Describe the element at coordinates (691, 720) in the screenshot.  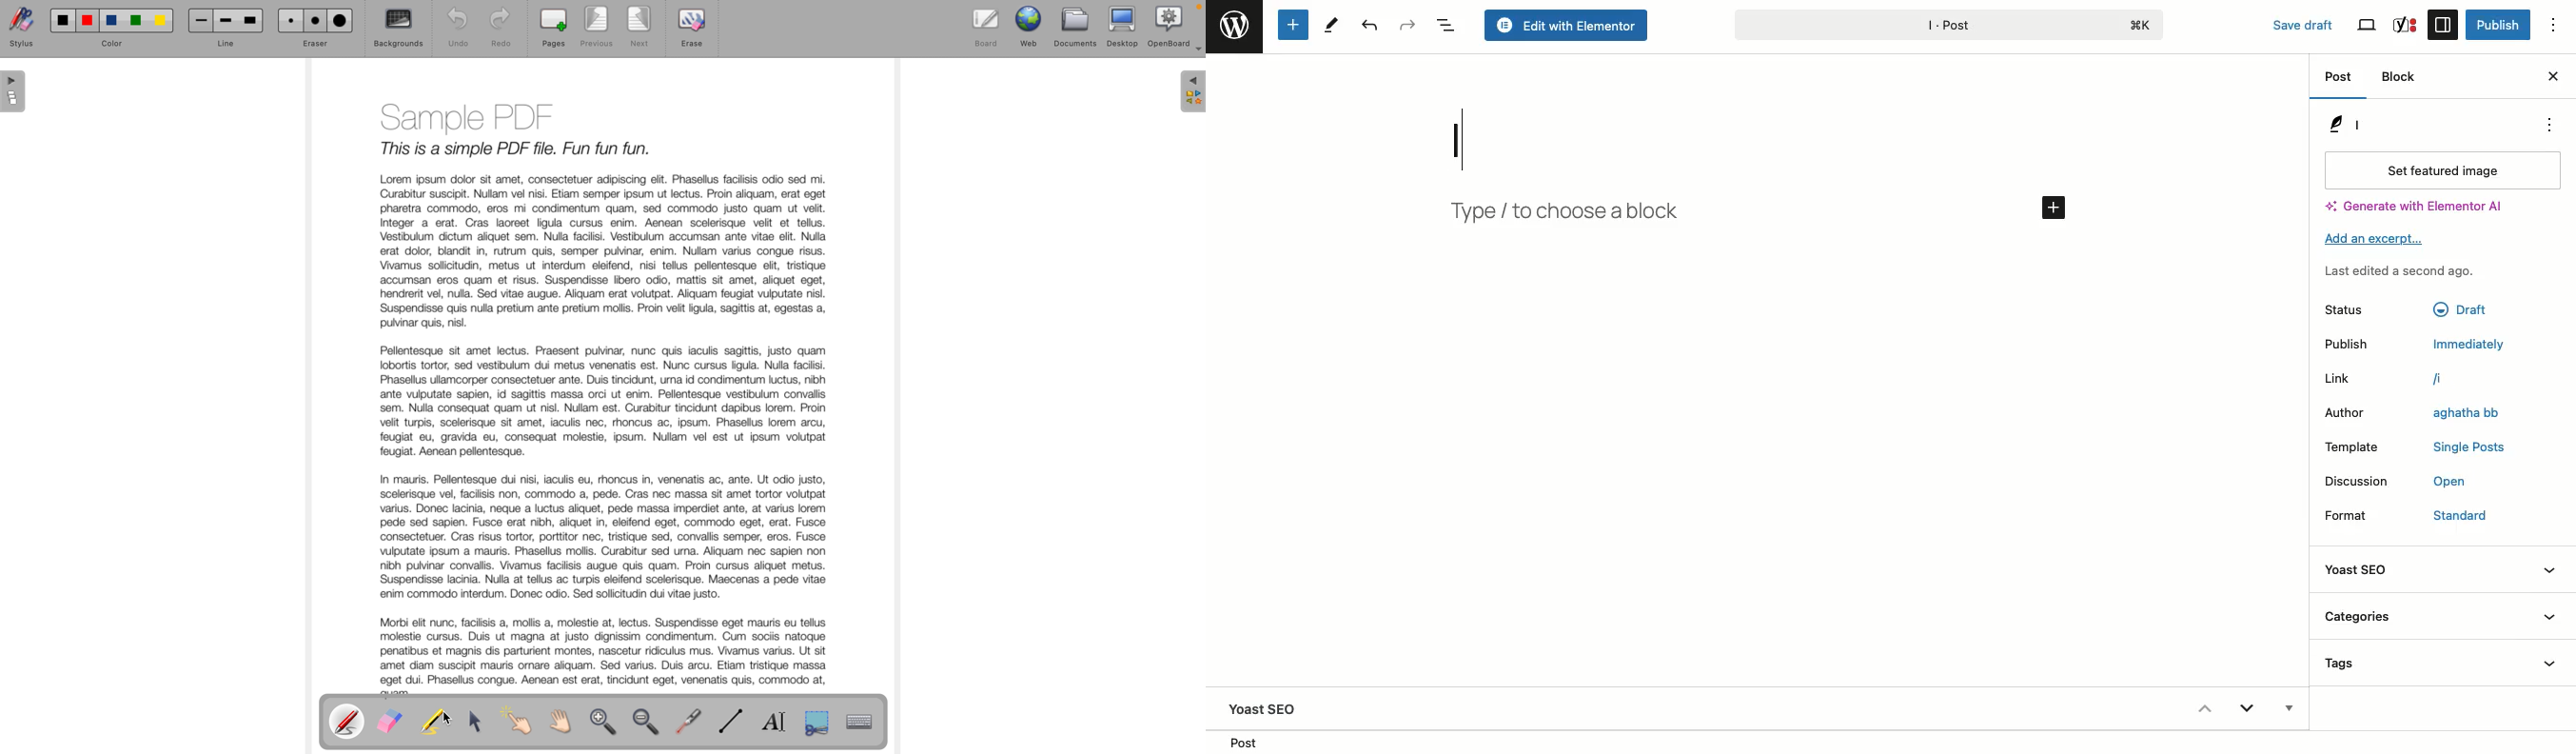
I see `virtual laser pointer` at that location.